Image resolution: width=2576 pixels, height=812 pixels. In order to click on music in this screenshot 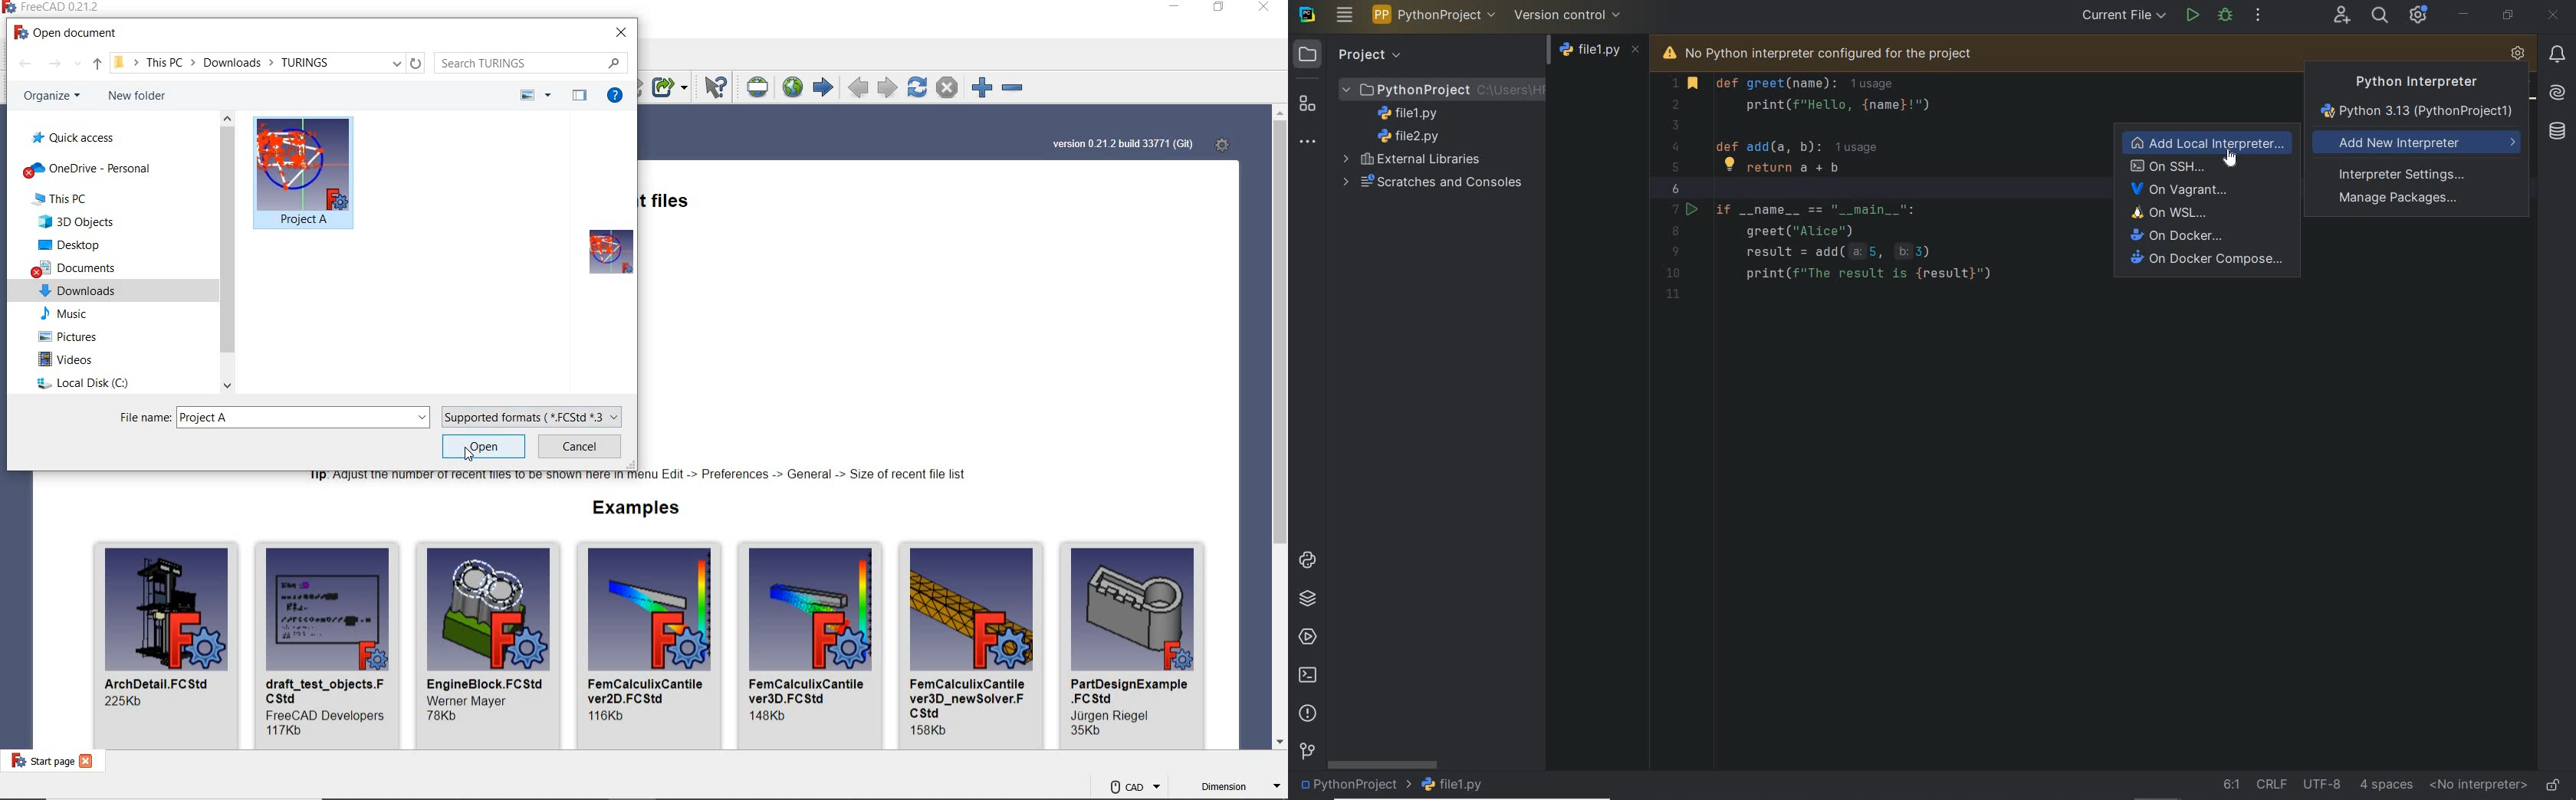, I will do `click(64, 313)`.